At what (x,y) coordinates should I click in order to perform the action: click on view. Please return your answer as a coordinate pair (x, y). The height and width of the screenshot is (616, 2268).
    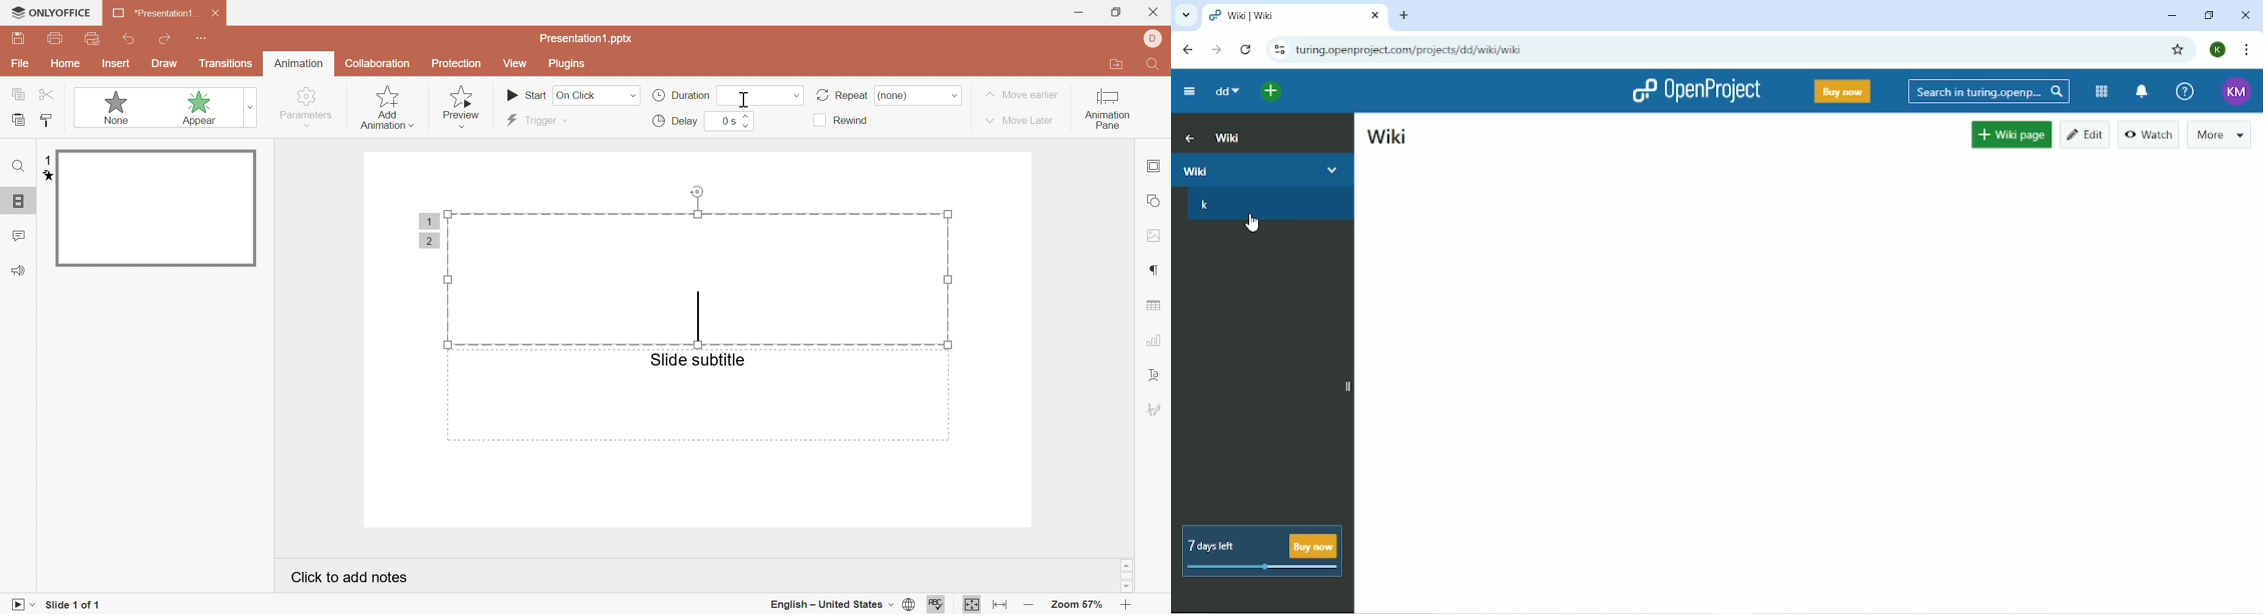
    Looking at the image, I should click on (516, 63).